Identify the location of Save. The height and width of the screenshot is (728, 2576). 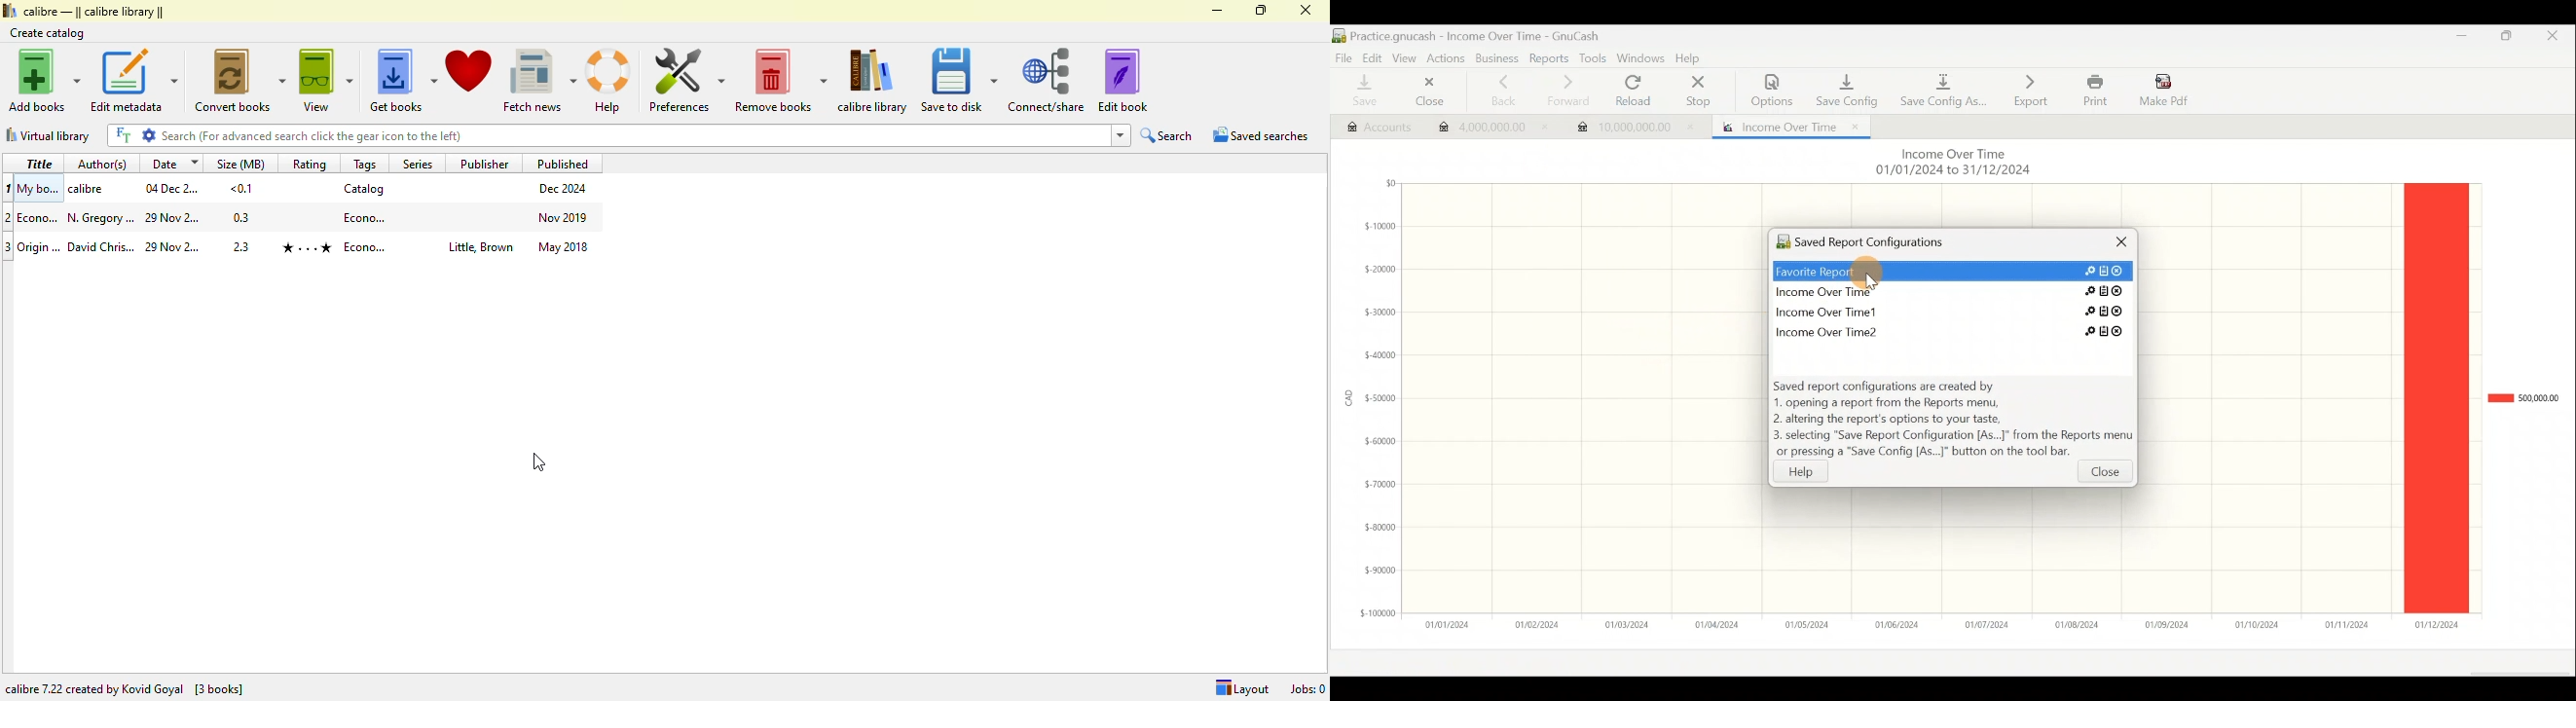
(1362, 92).